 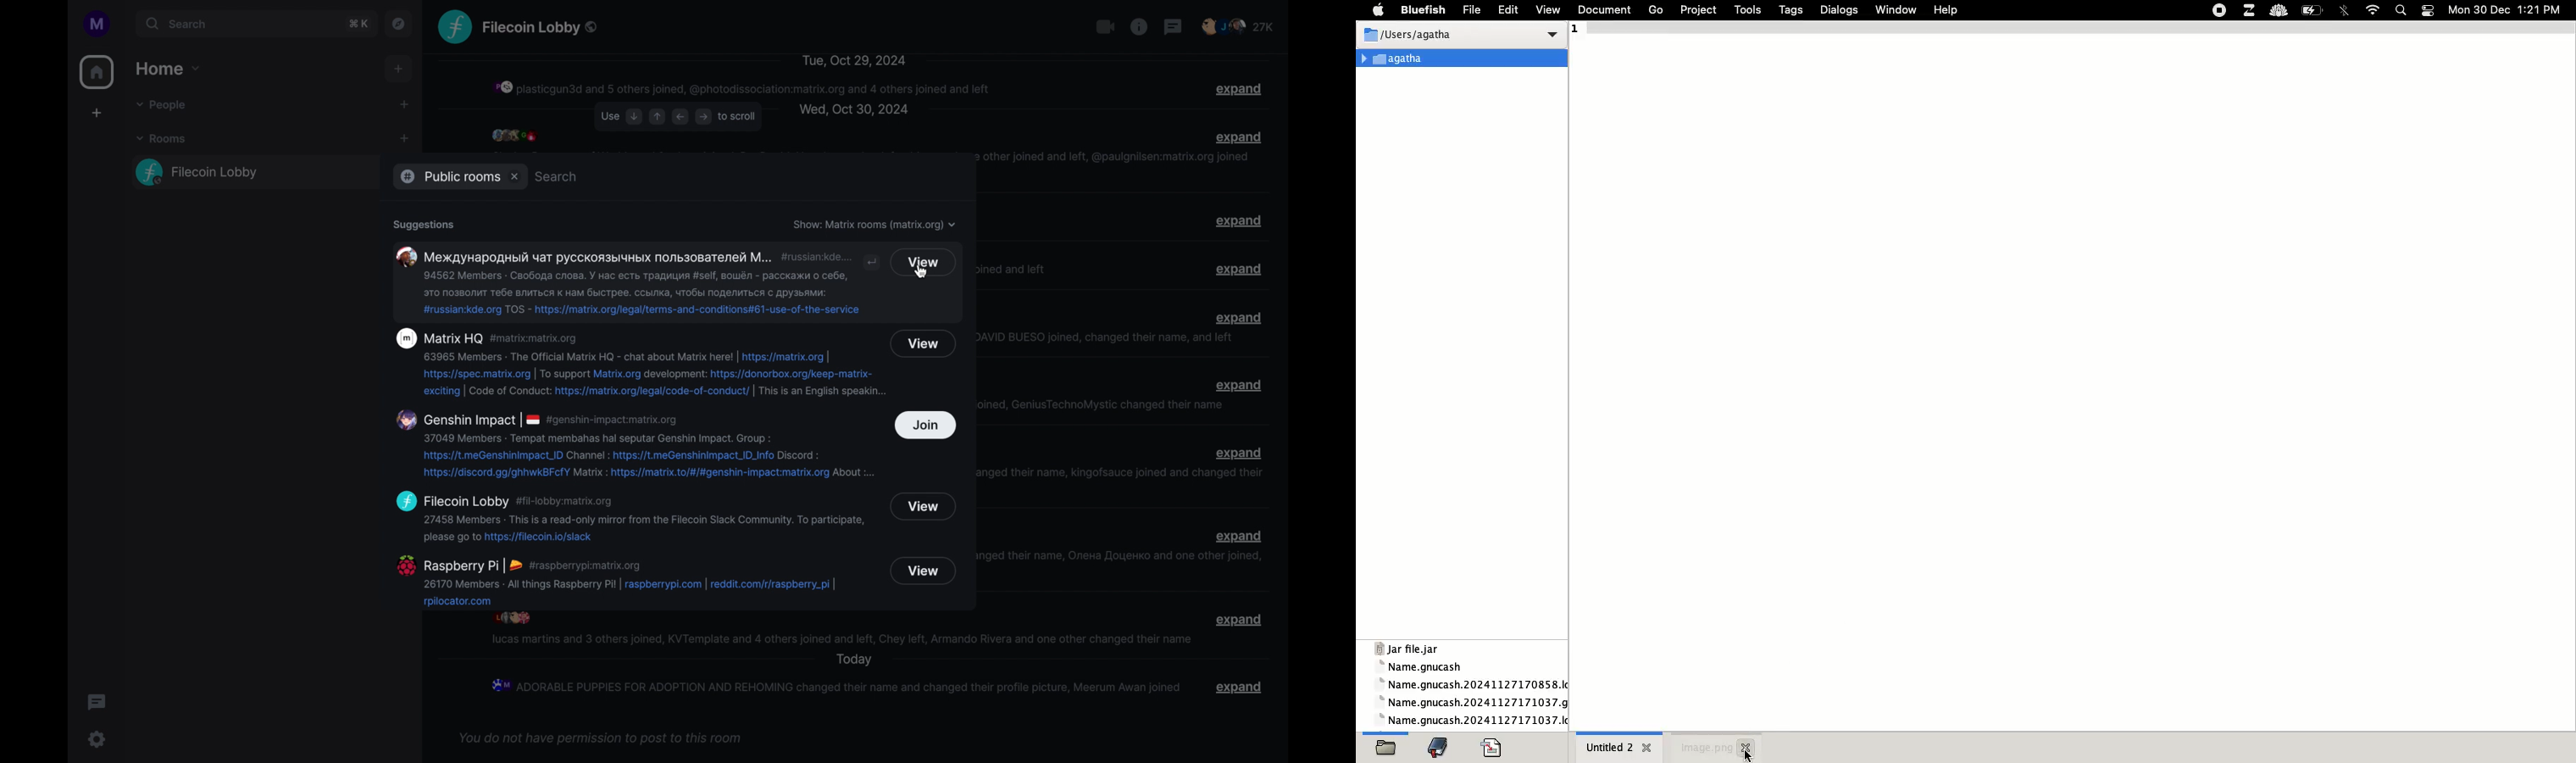 I want to click on search, so click(x=2401, y=10).